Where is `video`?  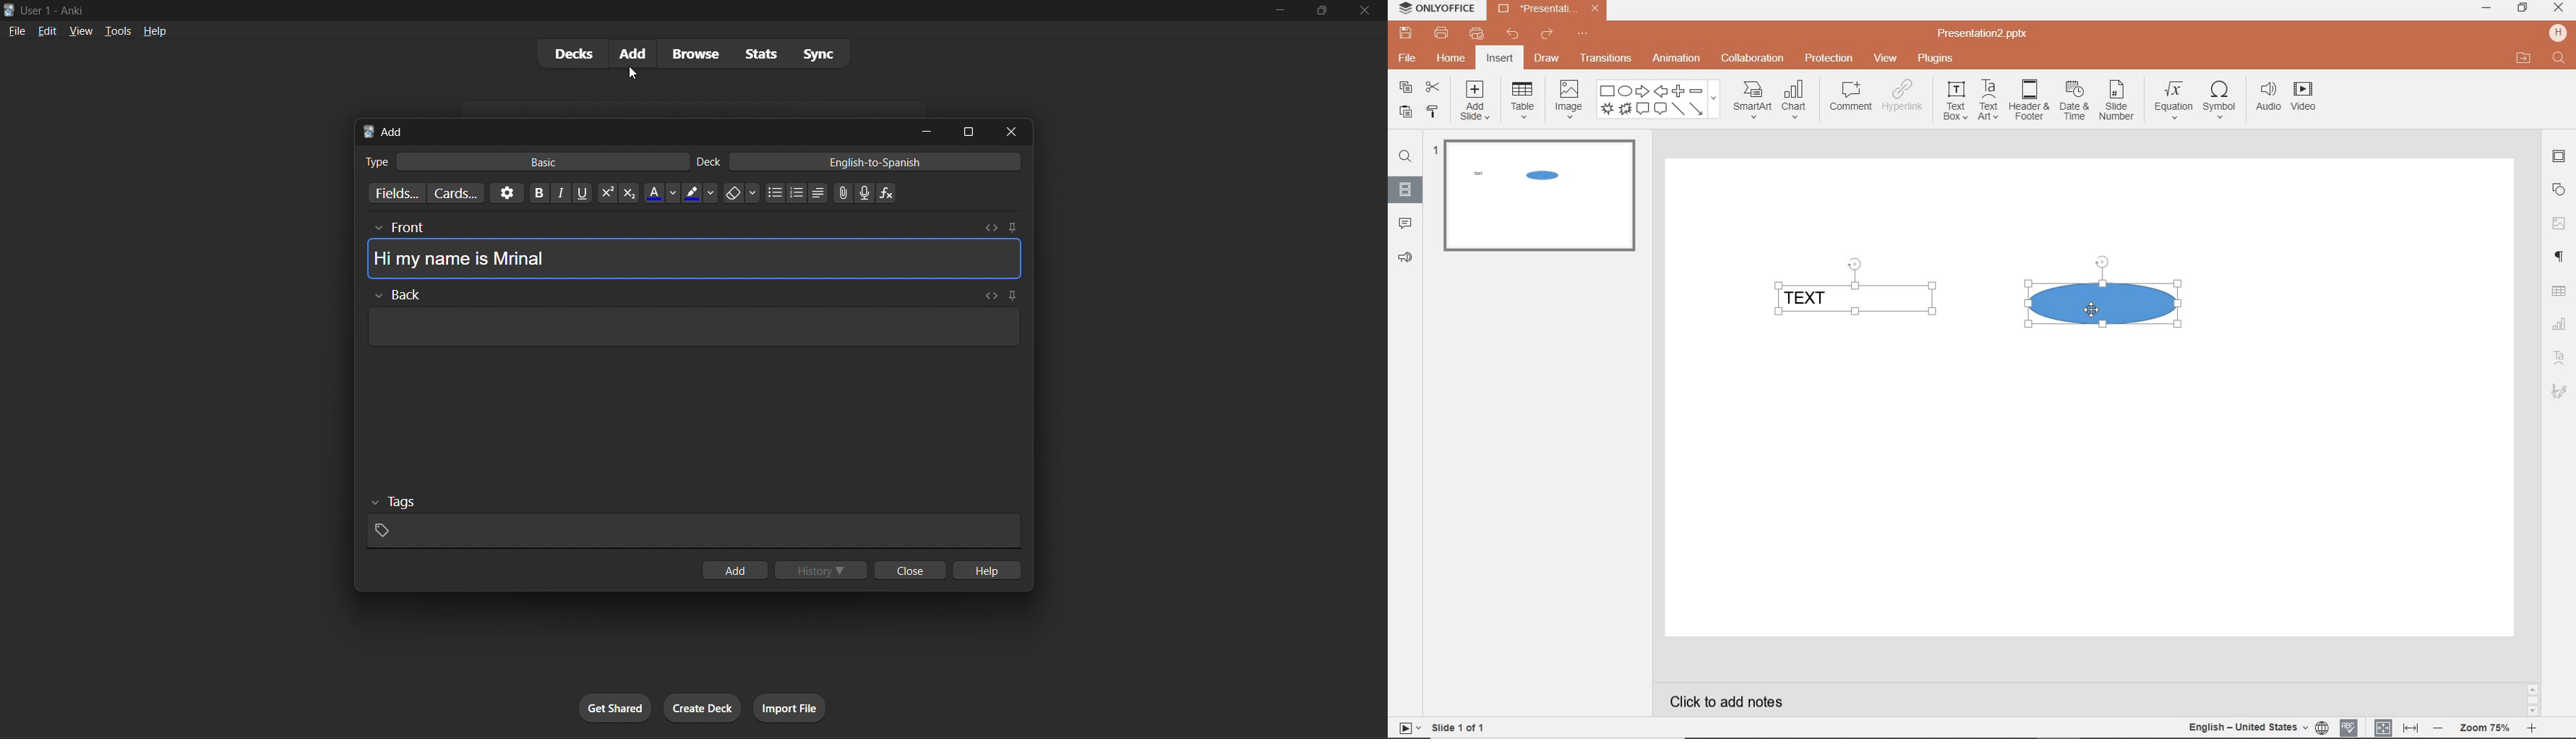 video is located at coordinates (2305, 99).